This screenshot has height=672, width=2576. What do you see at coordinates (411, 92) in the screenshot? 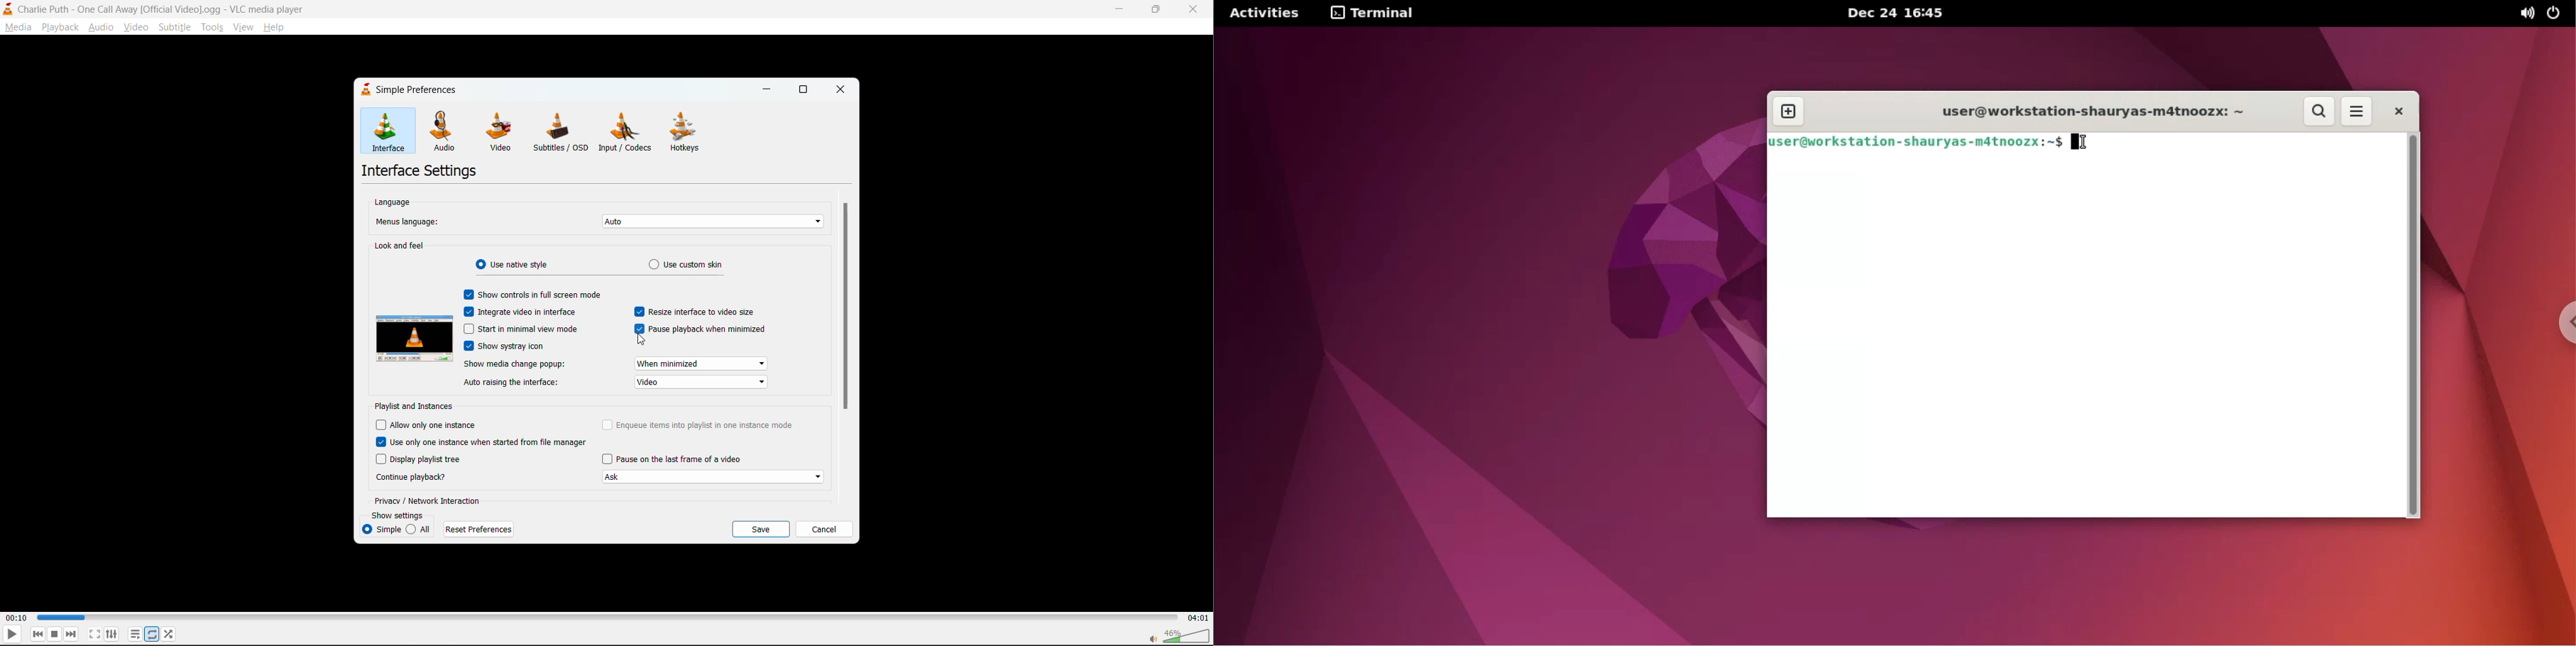
I see `simple preferences` at bounding box center [411, 92].